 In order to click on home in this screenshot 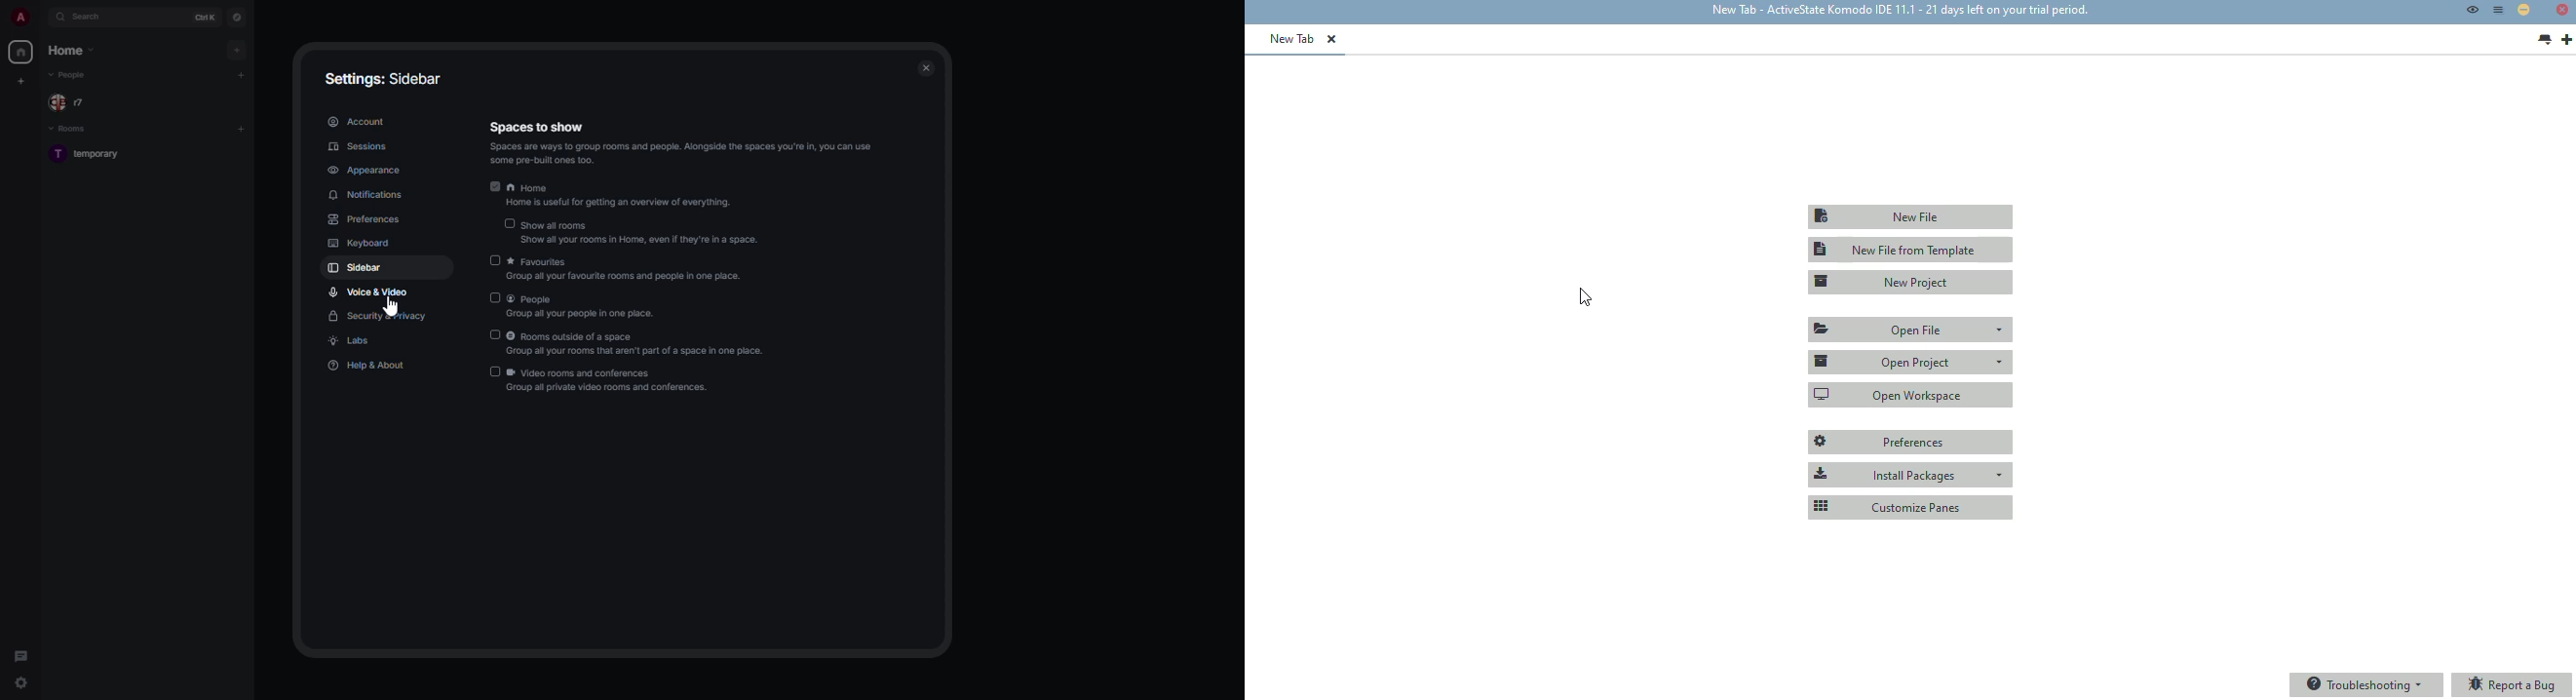, I will do `click(75, 50)`.